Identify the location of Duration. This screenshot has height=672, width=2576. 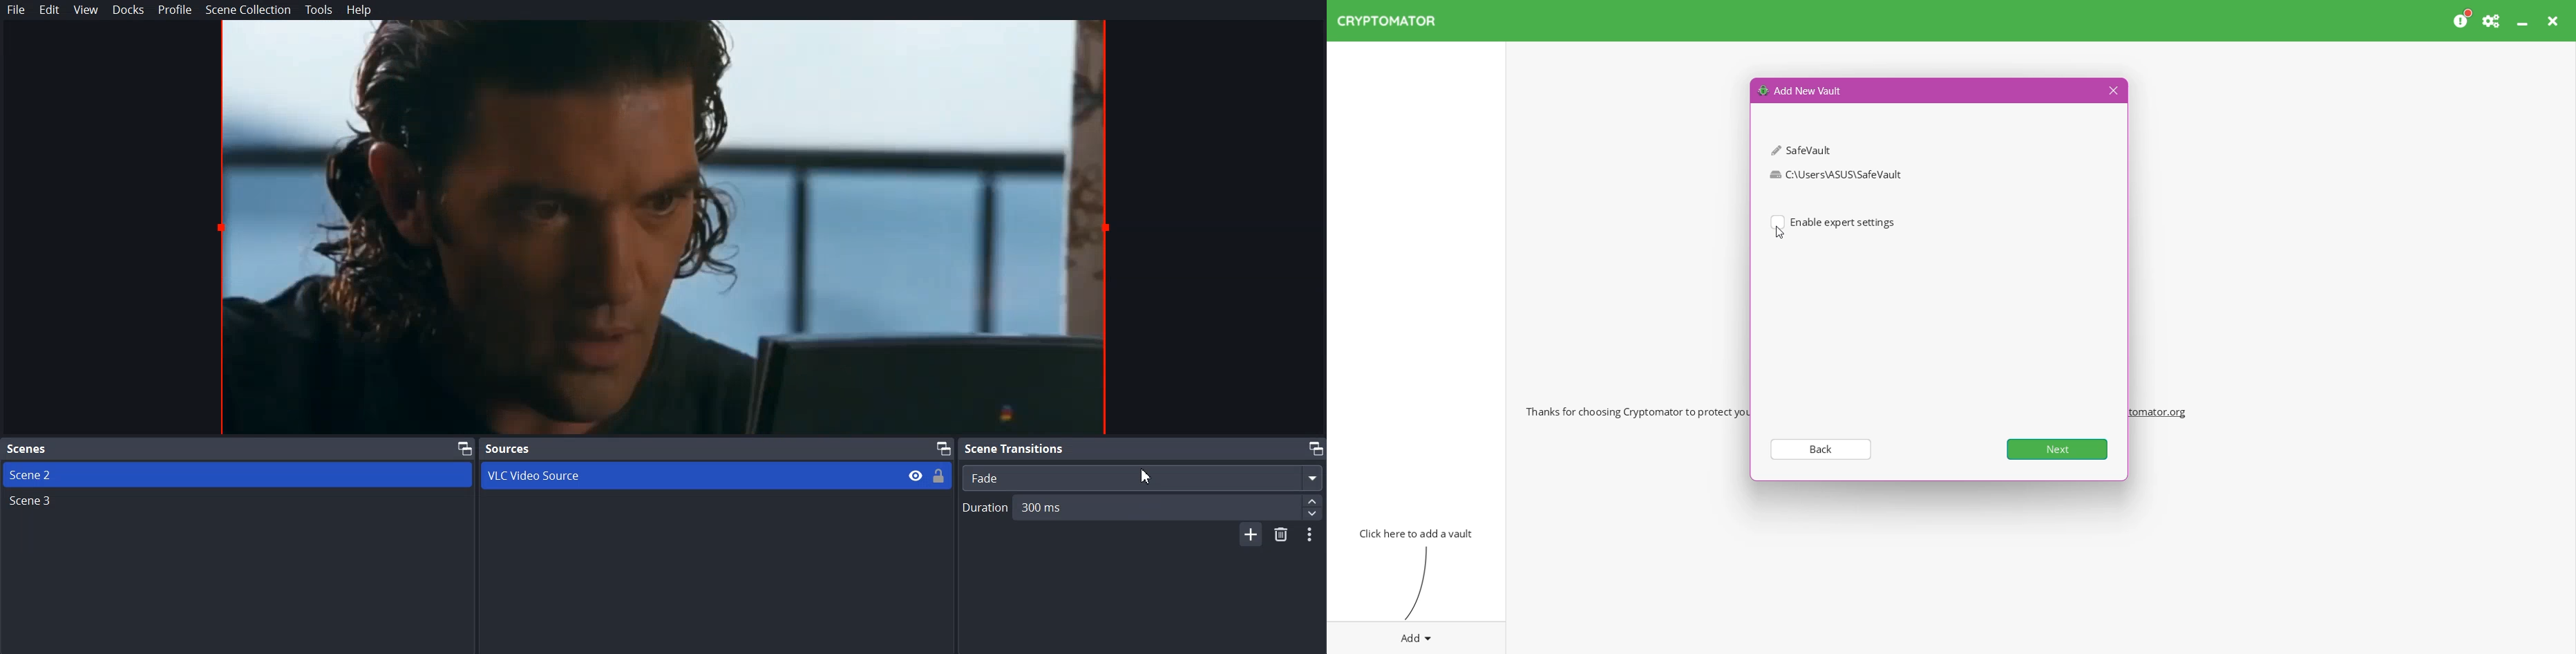
(986, 511).